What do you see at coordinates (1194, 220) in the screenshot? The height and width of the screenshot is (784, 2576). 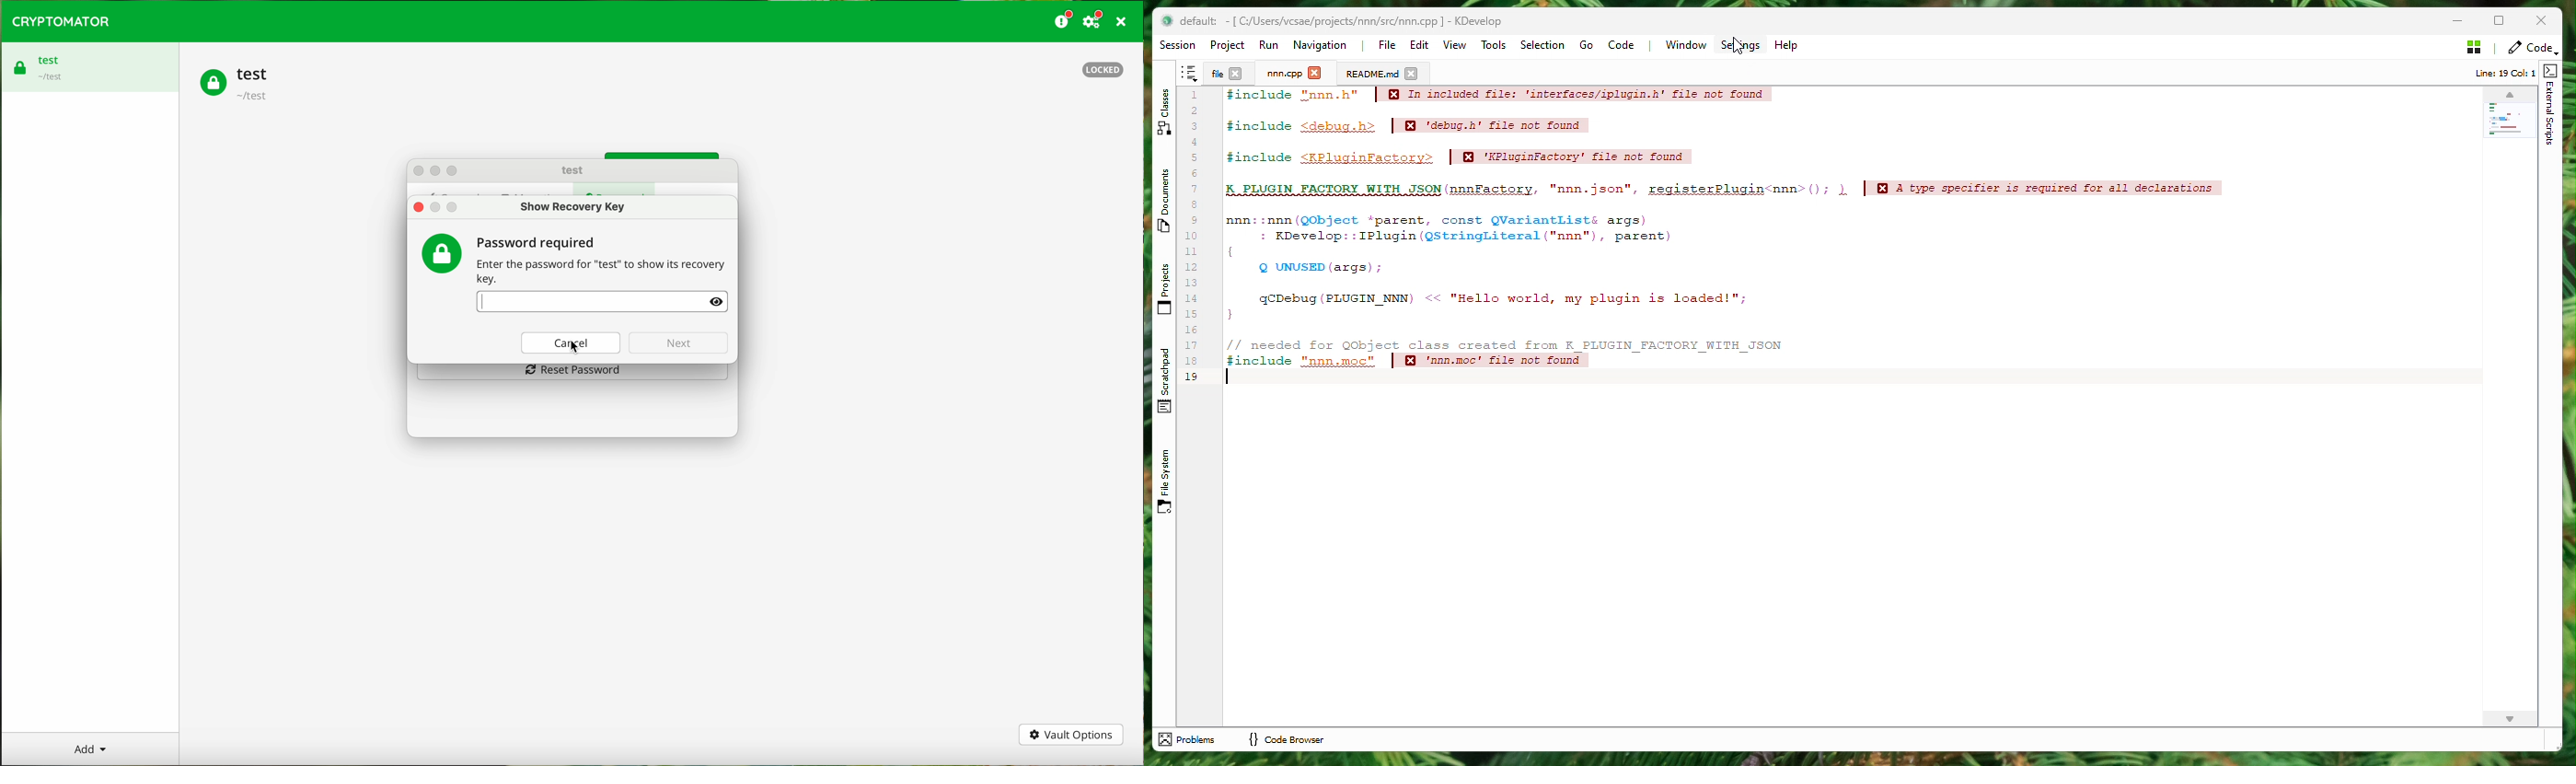 I see `9` at bounding box center [1194, 220].